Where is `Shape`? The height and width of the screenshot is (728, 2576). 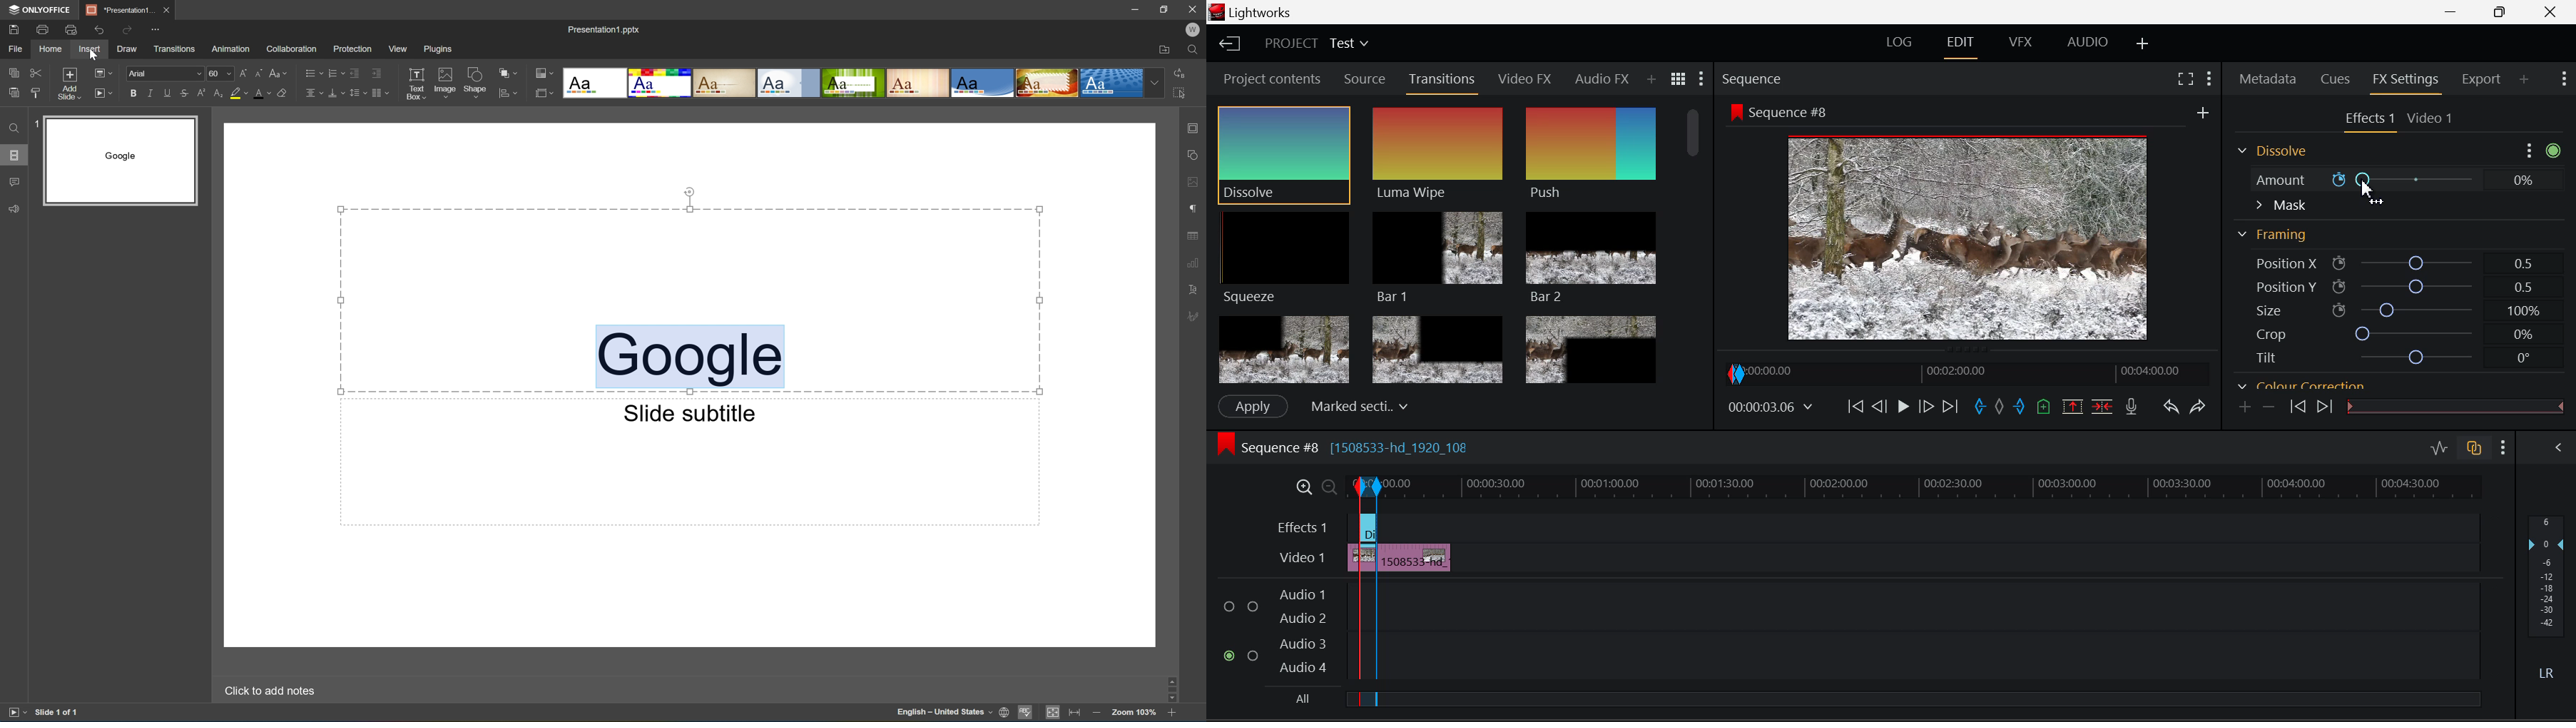 Shape is located at coordinates (477, 81).